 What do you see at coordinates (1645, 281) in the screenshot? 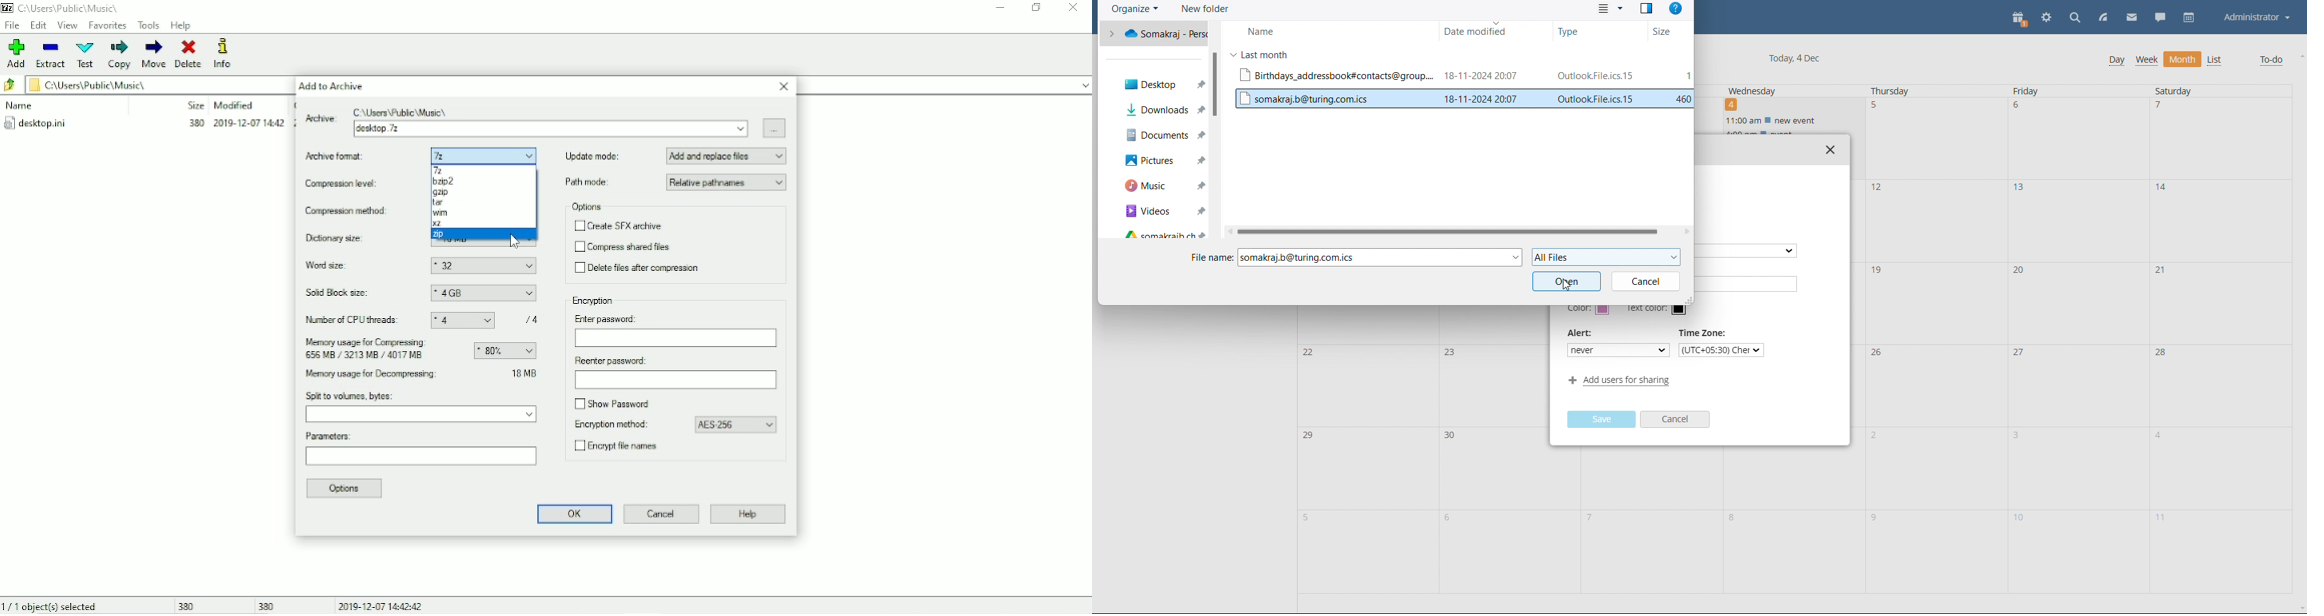
I see `cancel` at bounding box center [1645, 281].